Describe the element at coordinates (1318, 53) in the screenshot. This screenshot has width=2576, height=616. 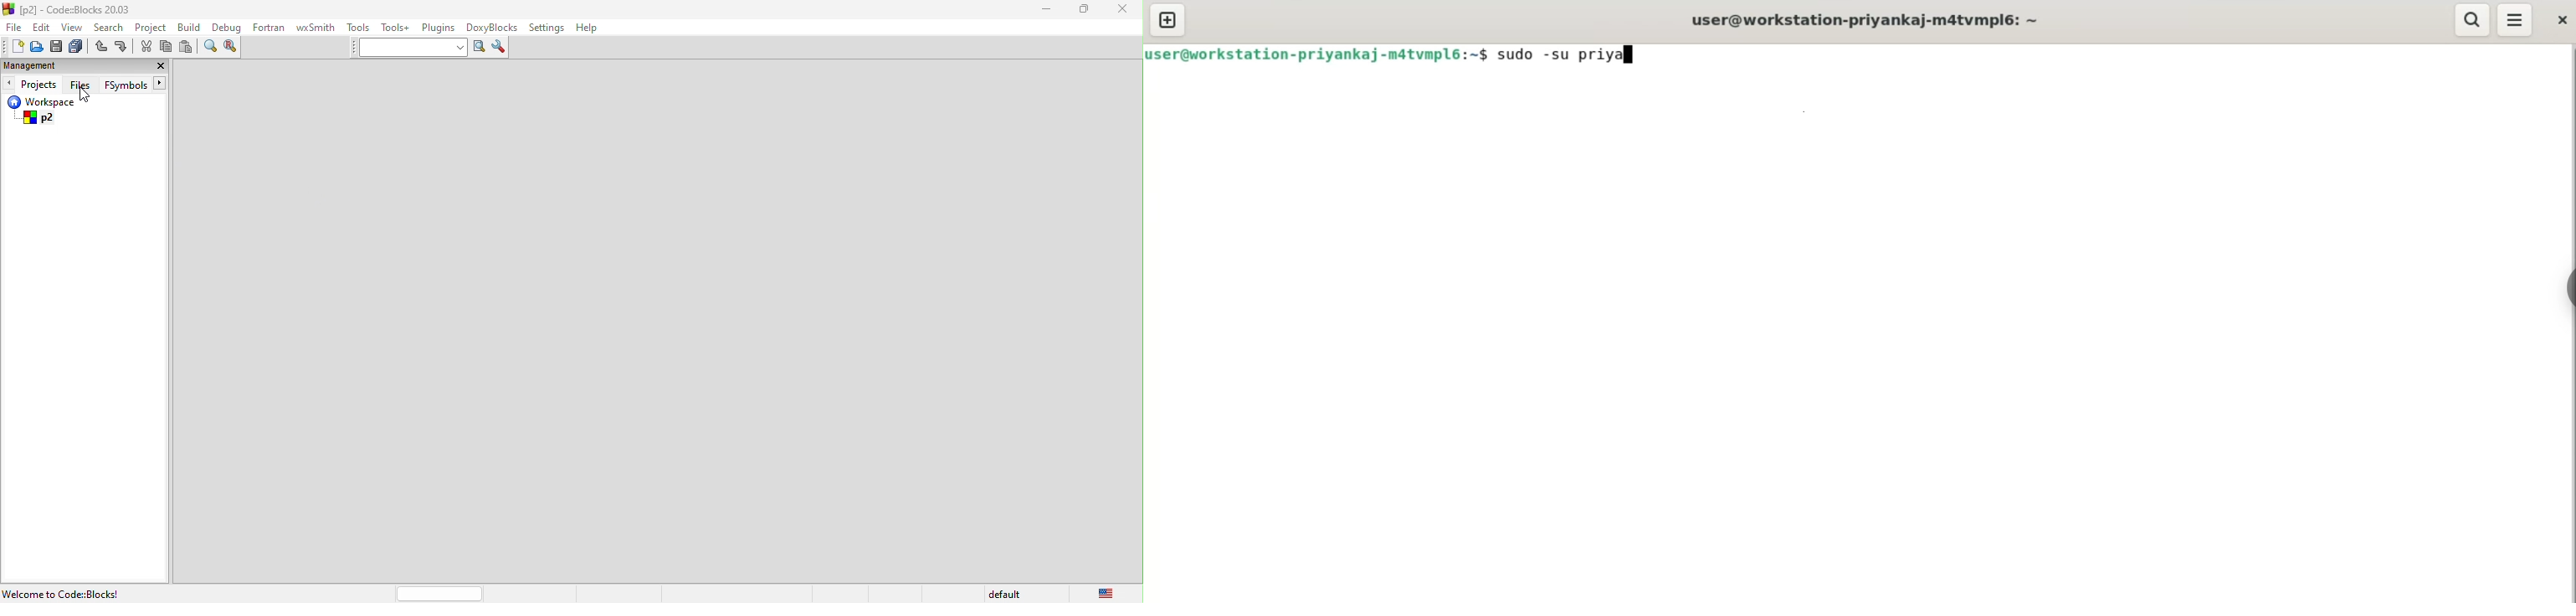
I see `user@workstation-priyankaj-matvmpl6:~$` at that location.